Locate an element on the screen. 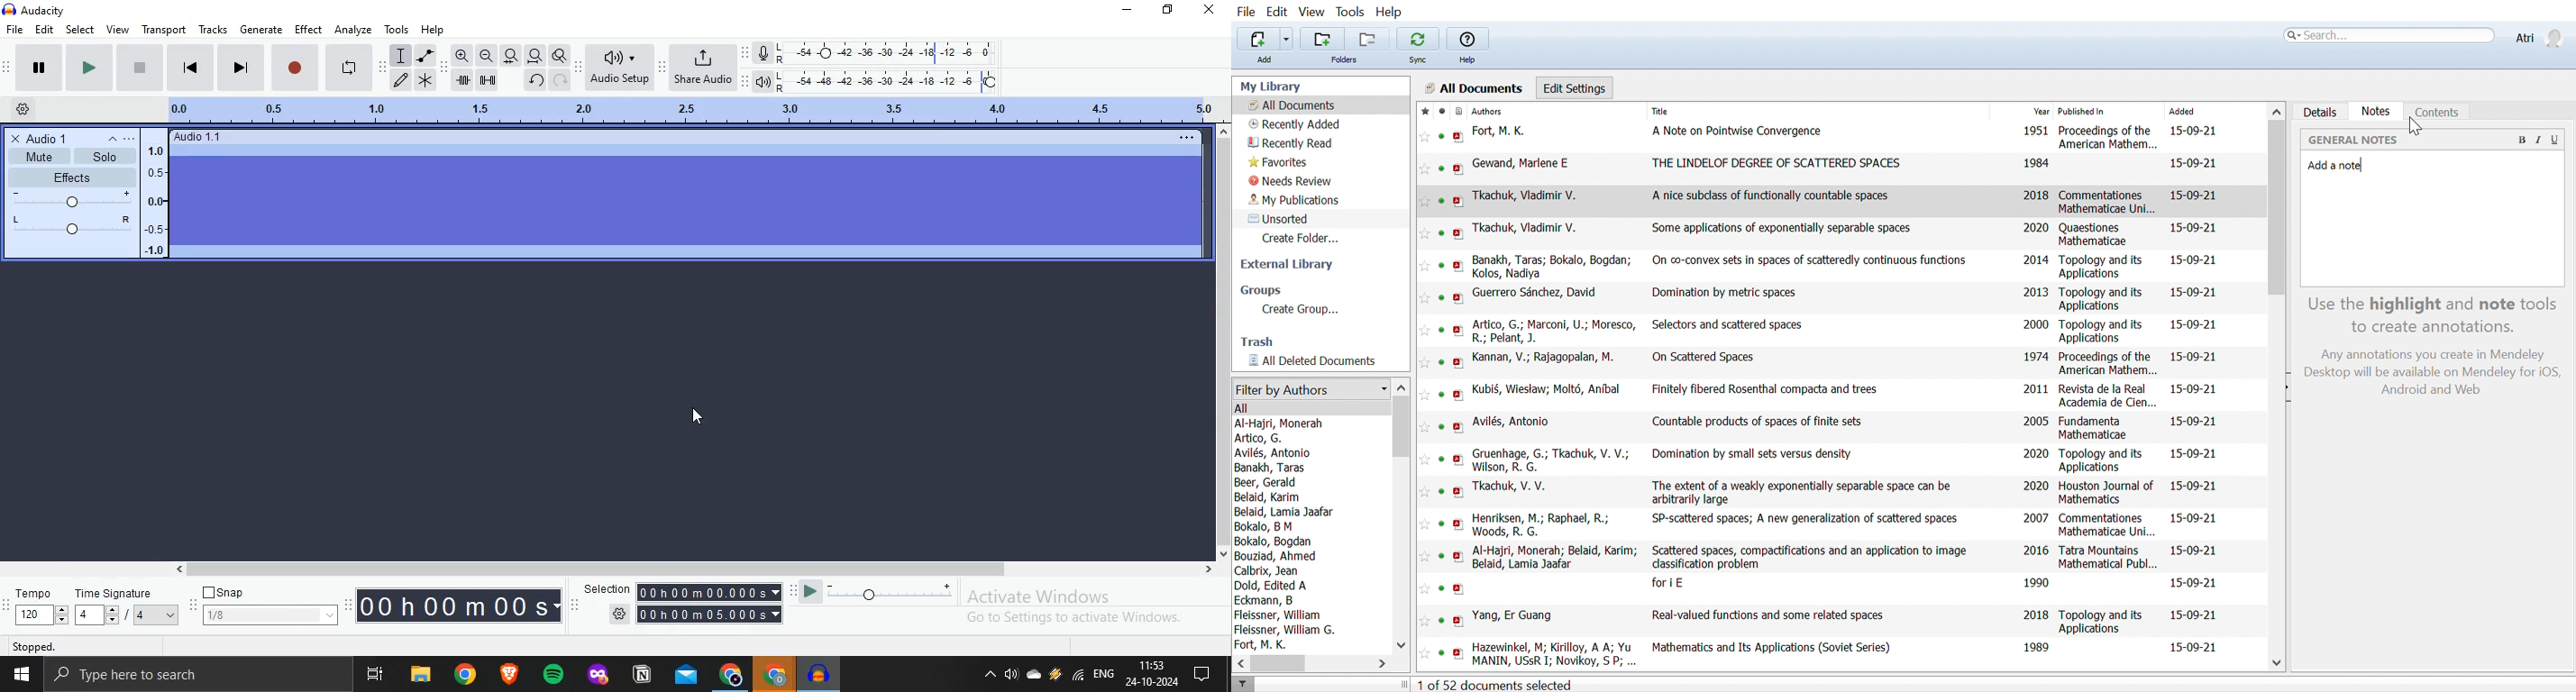 The width and height of the screenshot is (2576, 700). Stop is located at coordinates (297, 66).